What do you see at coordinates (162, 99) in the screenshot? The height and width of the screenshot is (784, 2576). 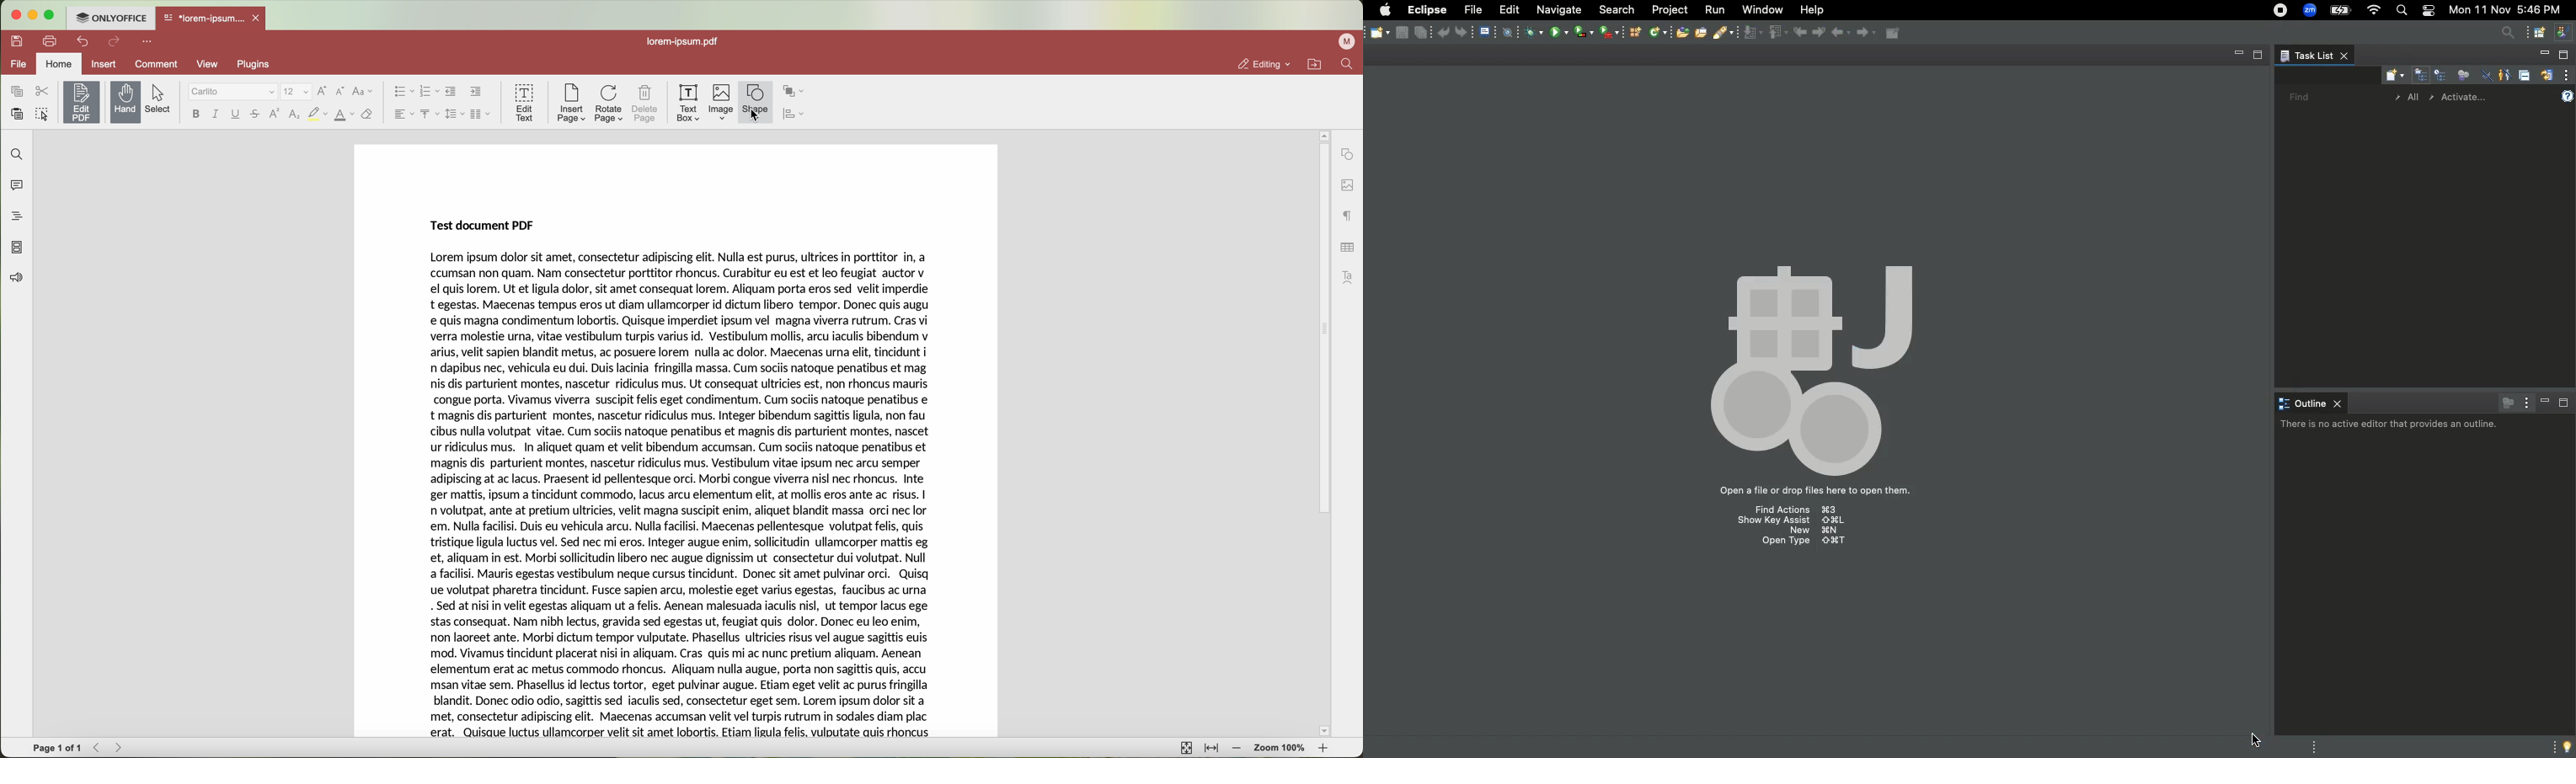 I see `select` at bounding box center [162, 99].